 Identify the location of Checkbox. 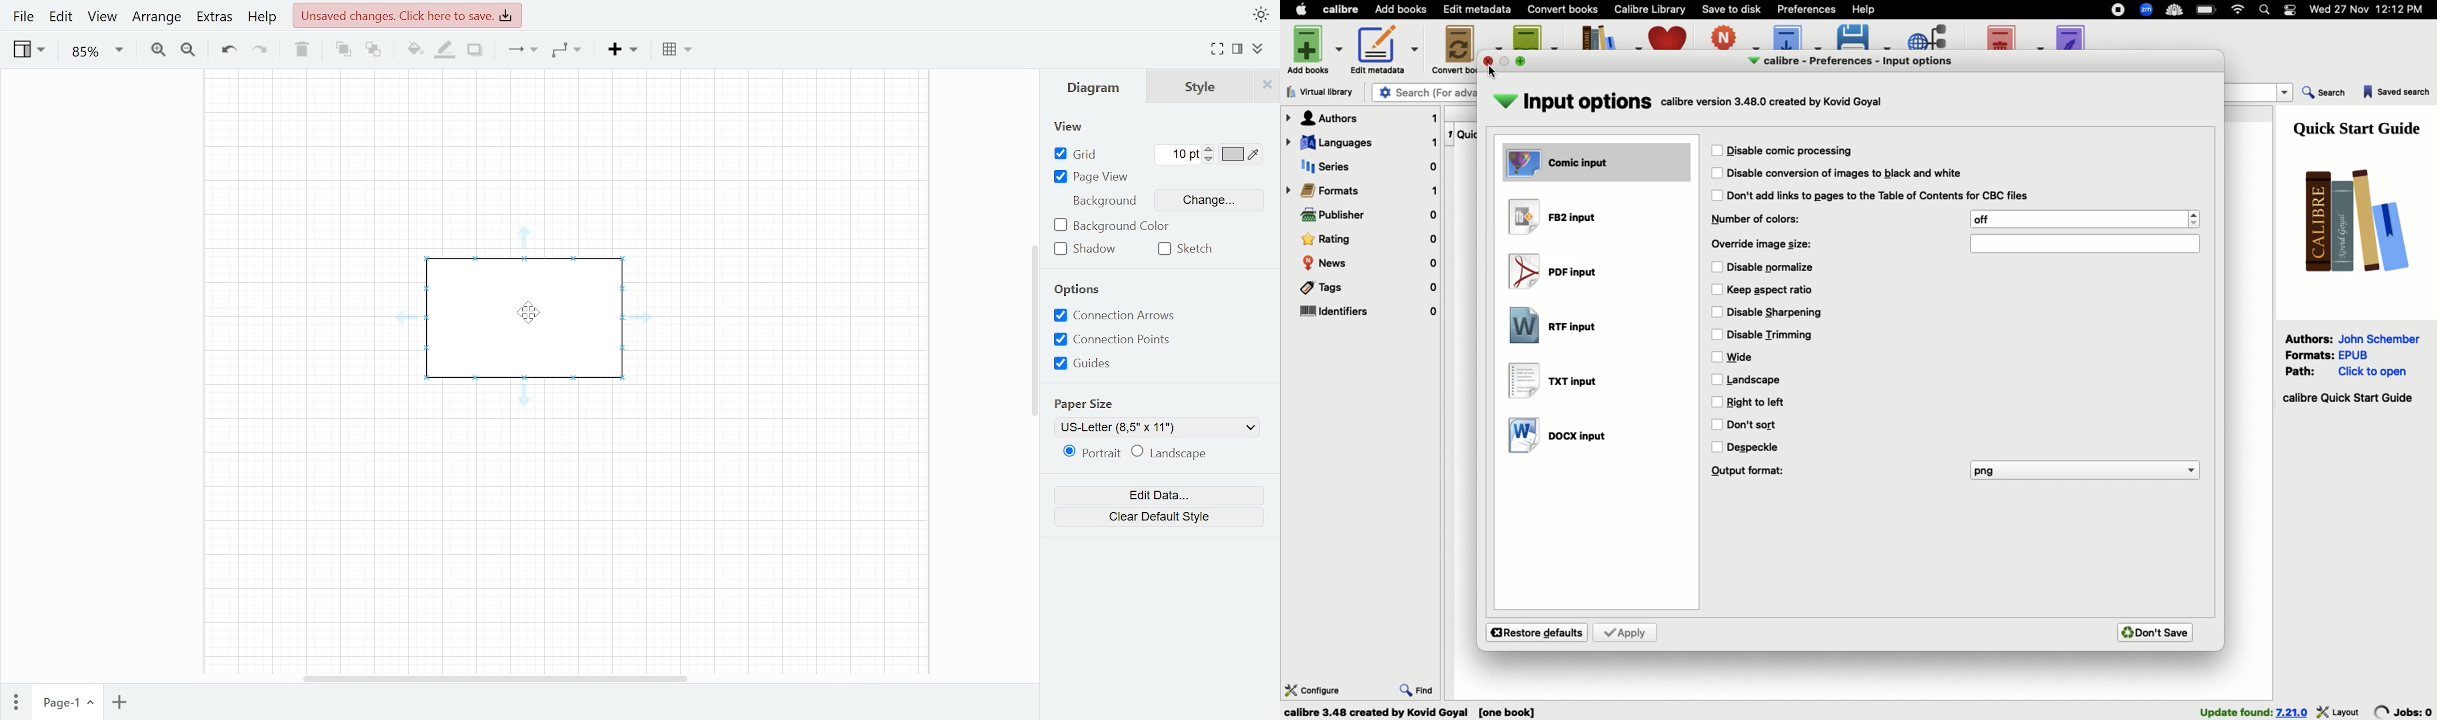
(1716, 448).